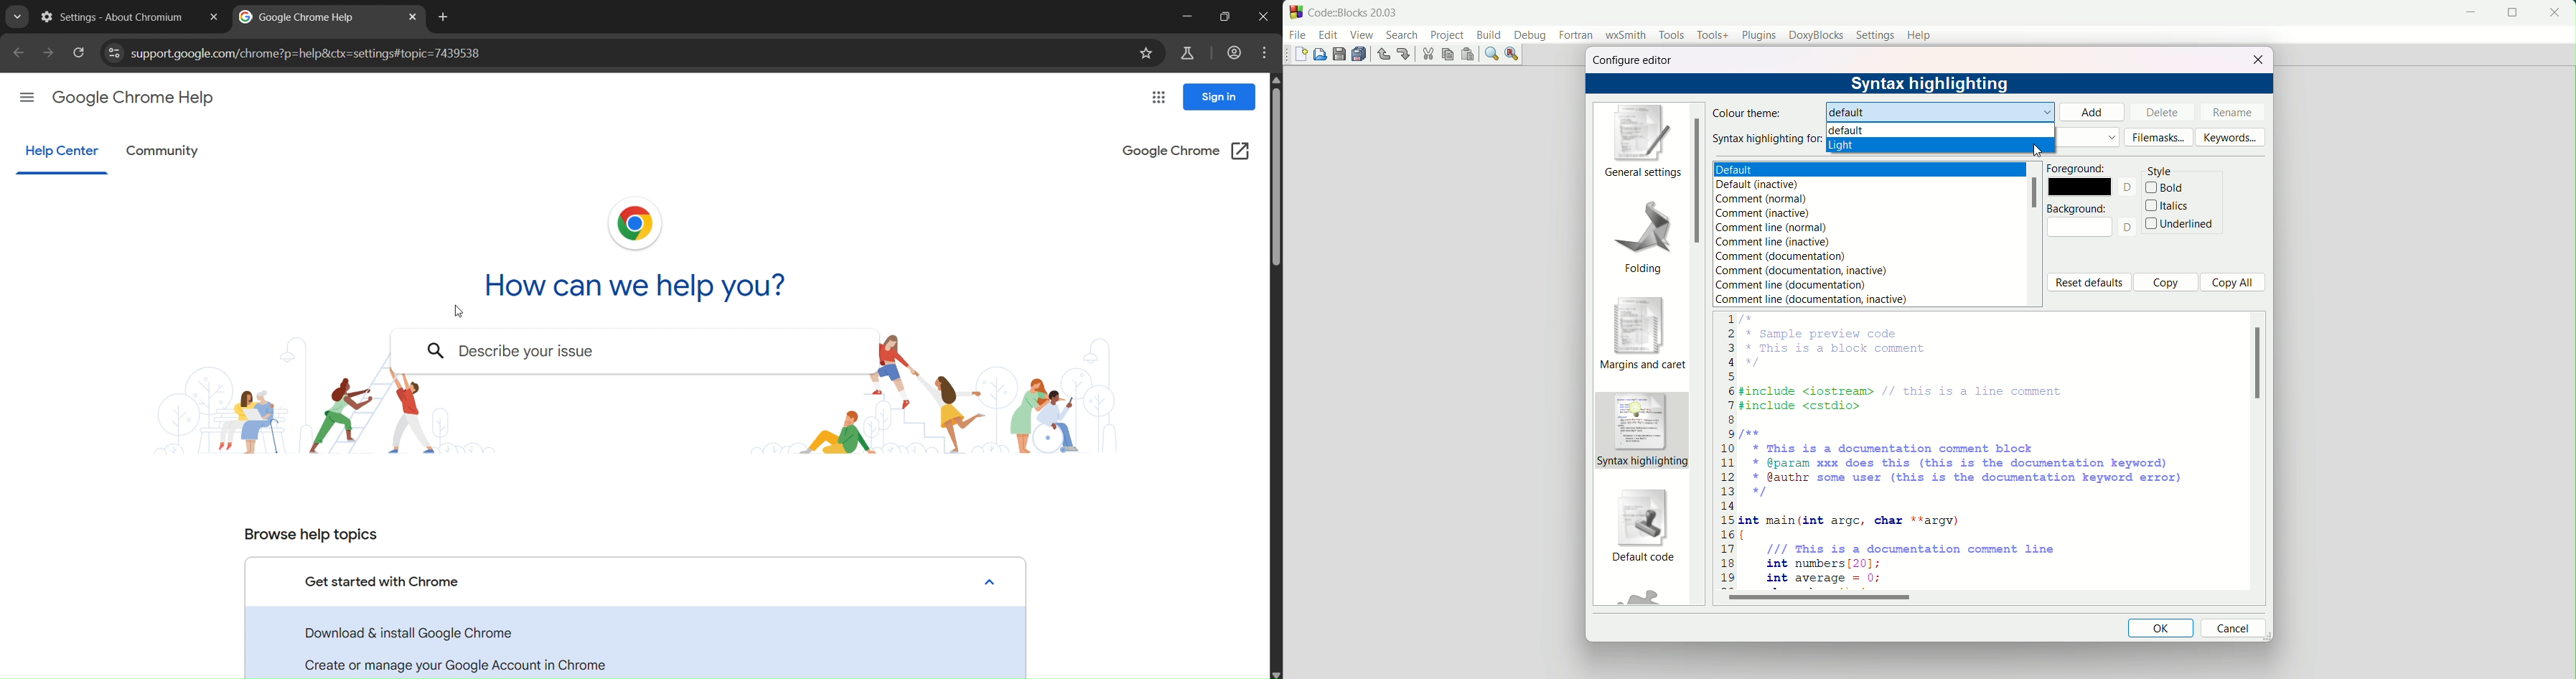 The image size is (2576, 700). Describe the element at coordinates (1447, 54) in the screenshot. I see `copy` at that location.